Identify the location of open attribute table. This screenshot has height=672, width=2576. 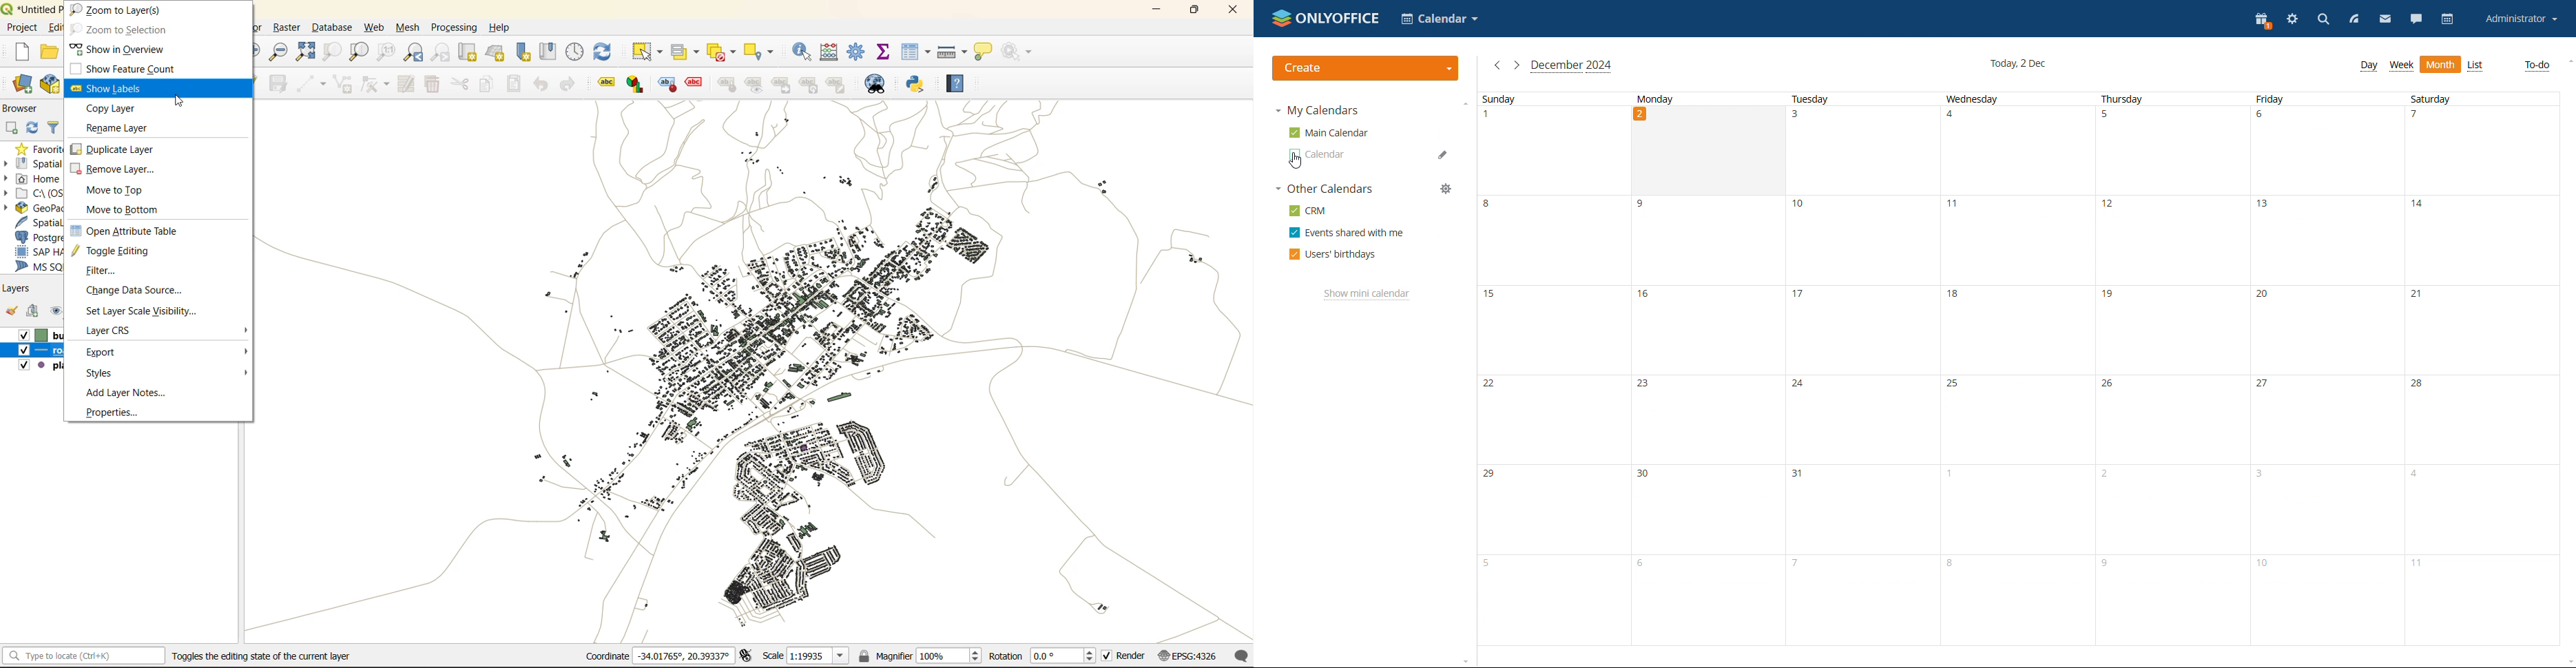
(129, 228).